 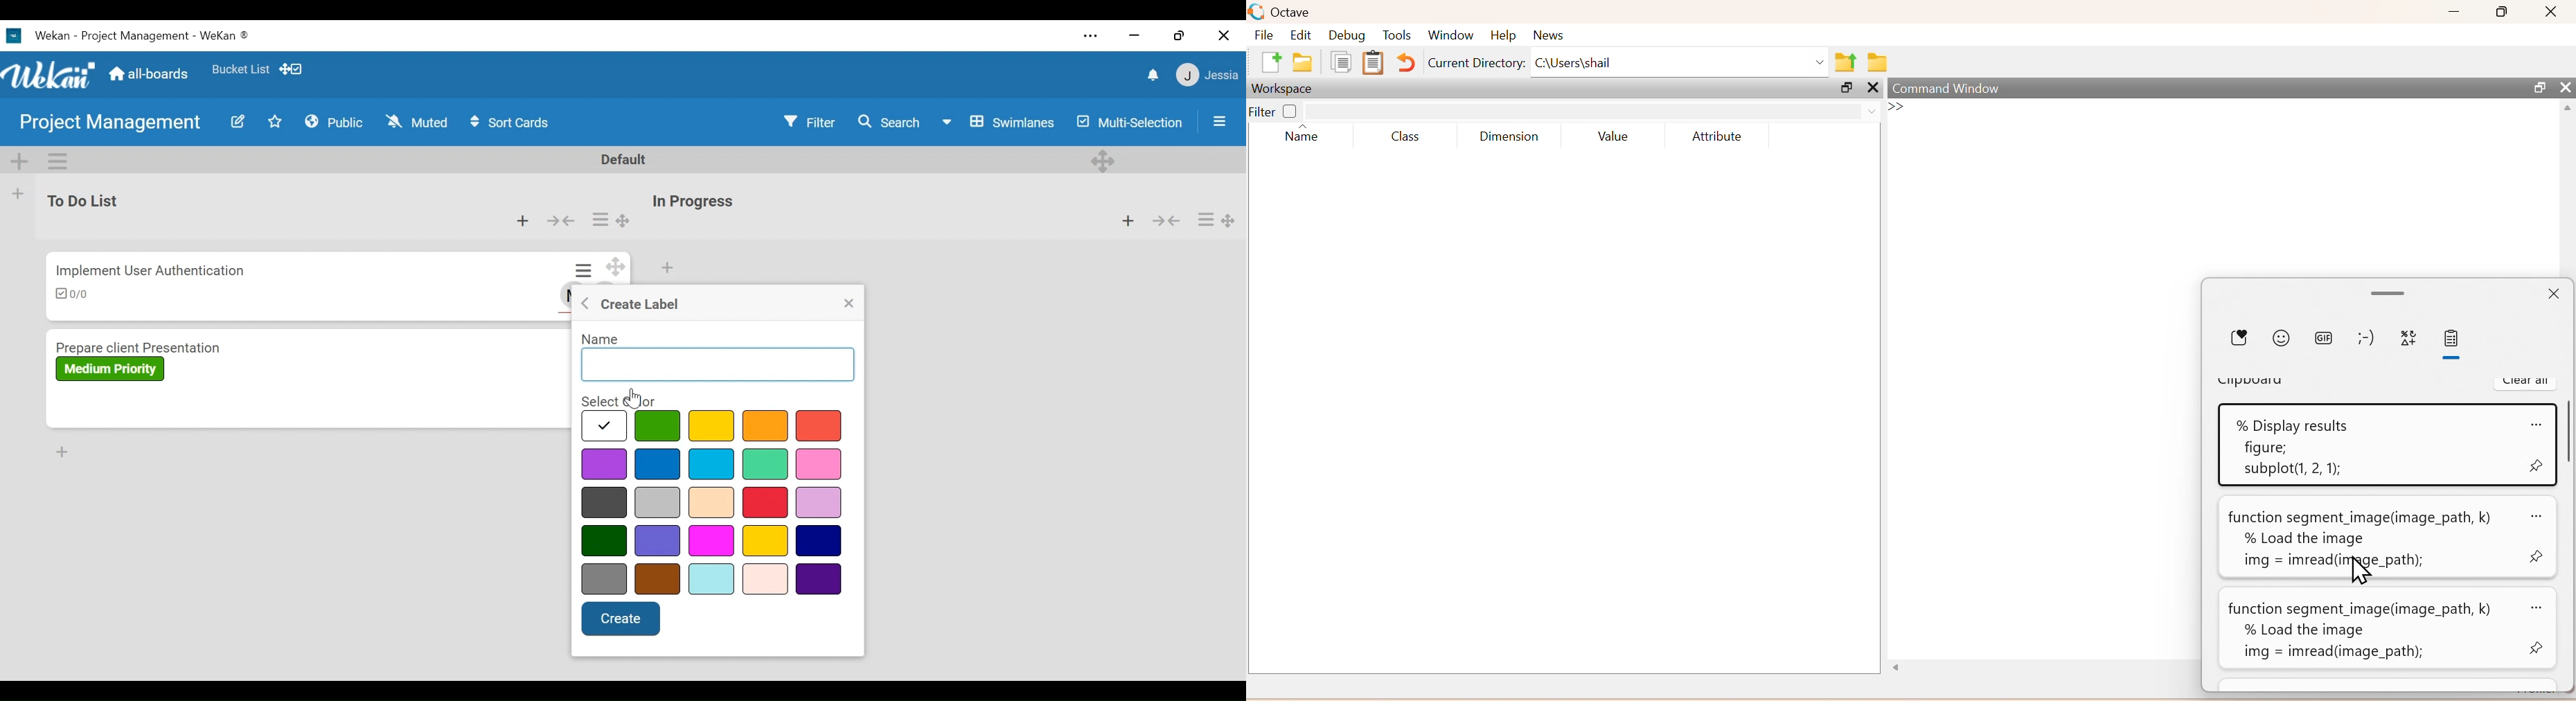 I want to click on File, so click(x=1266, y=35).